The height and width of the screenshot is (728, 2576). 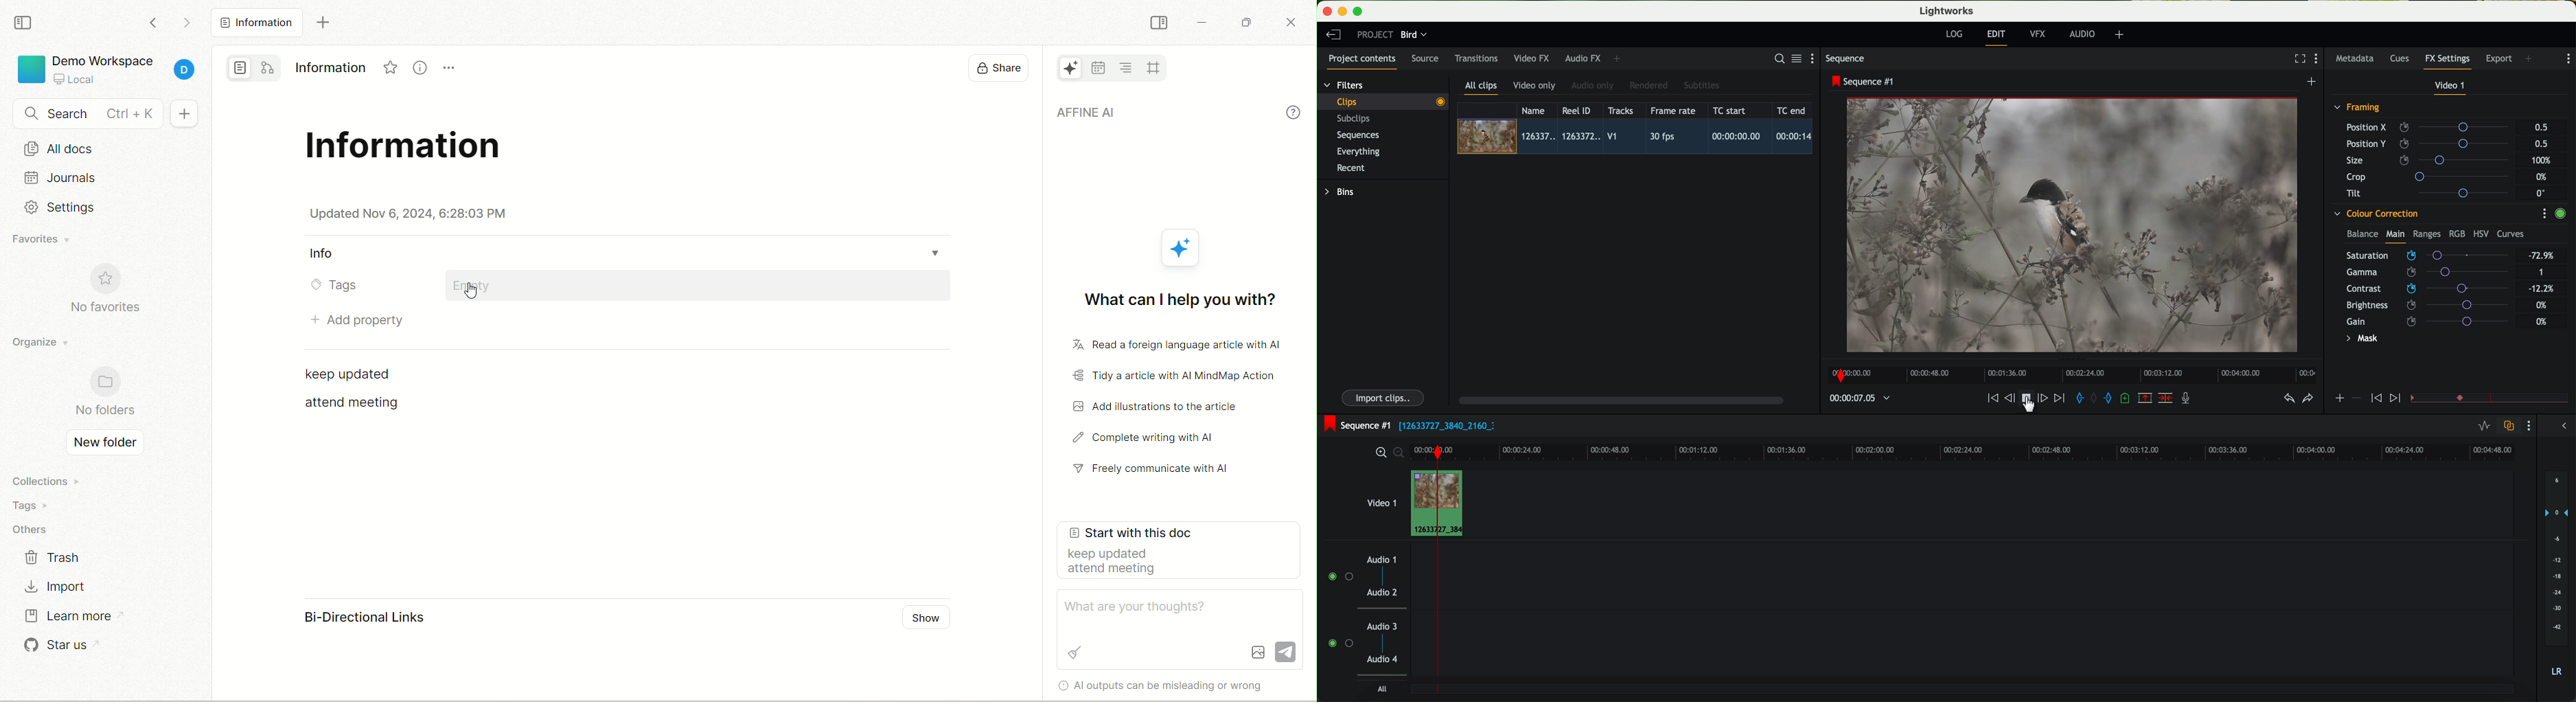 What do you see at coordinates (2451, 87) in the screenshot?
I see `video 1` at bounding box center [2451, 87].